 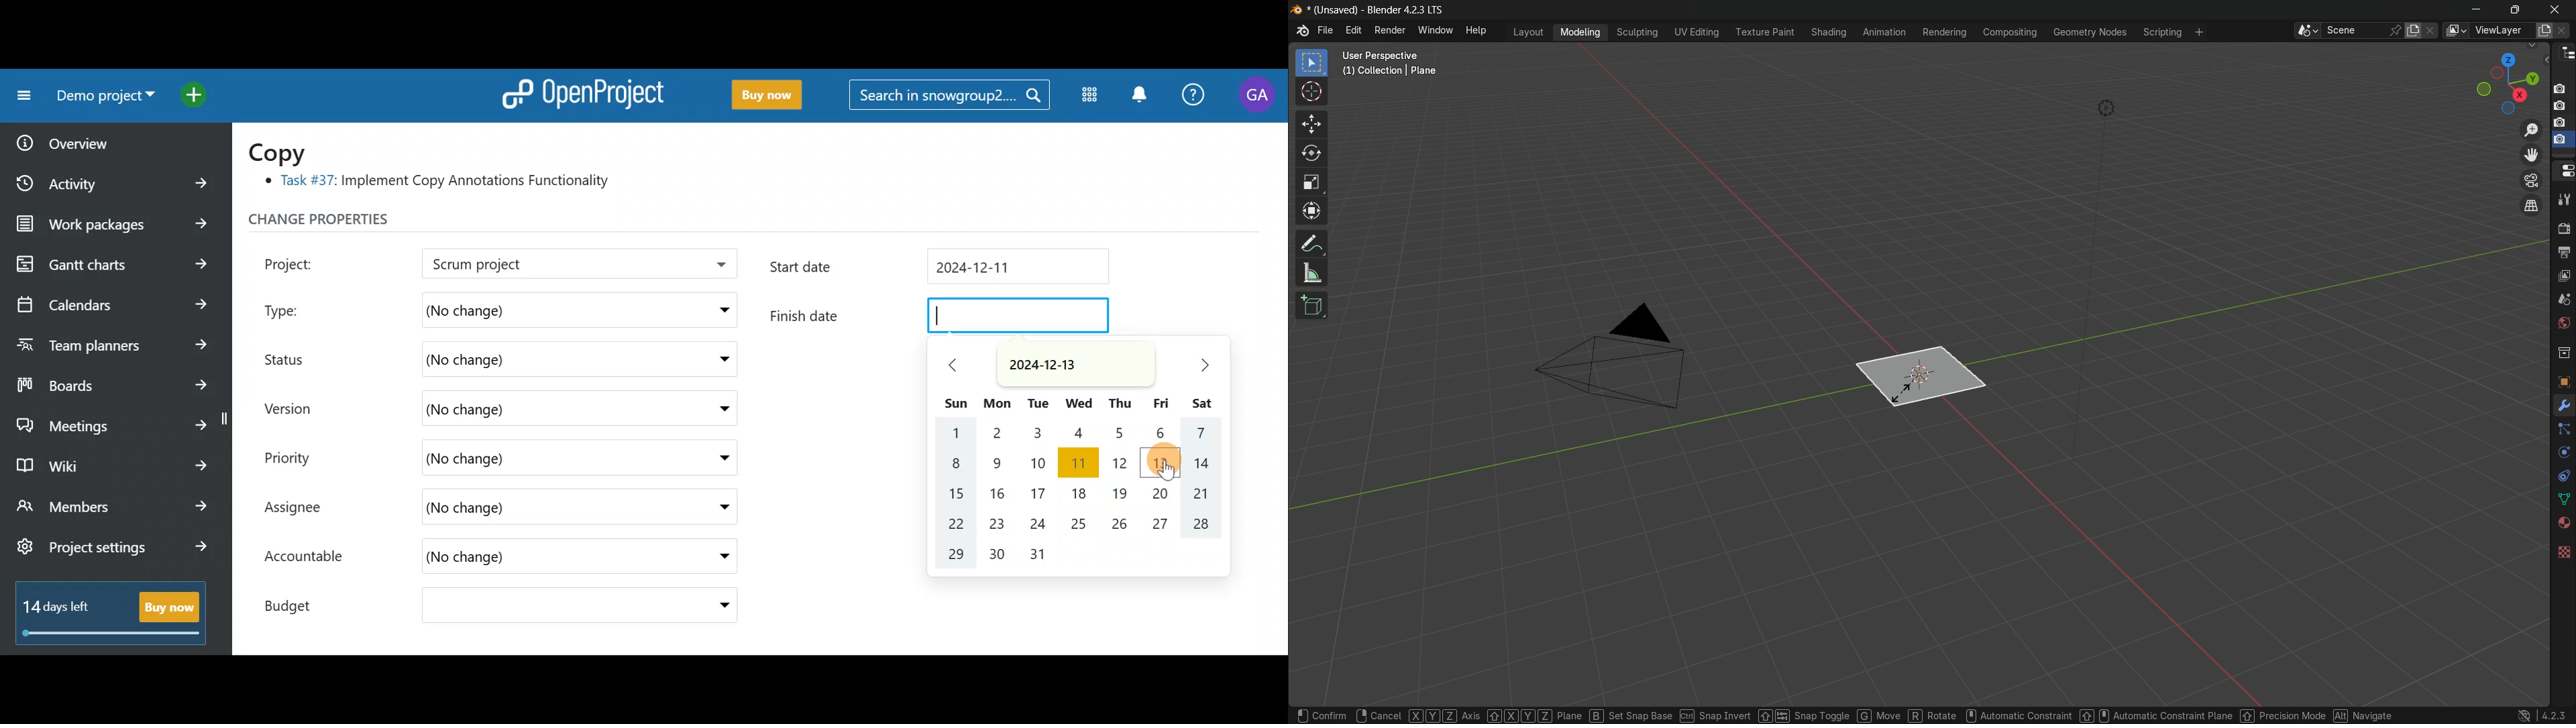 What do you see at coordinates (1313, 214) in the screenshot?
I see `transform` at bounding box center [1313, 214].